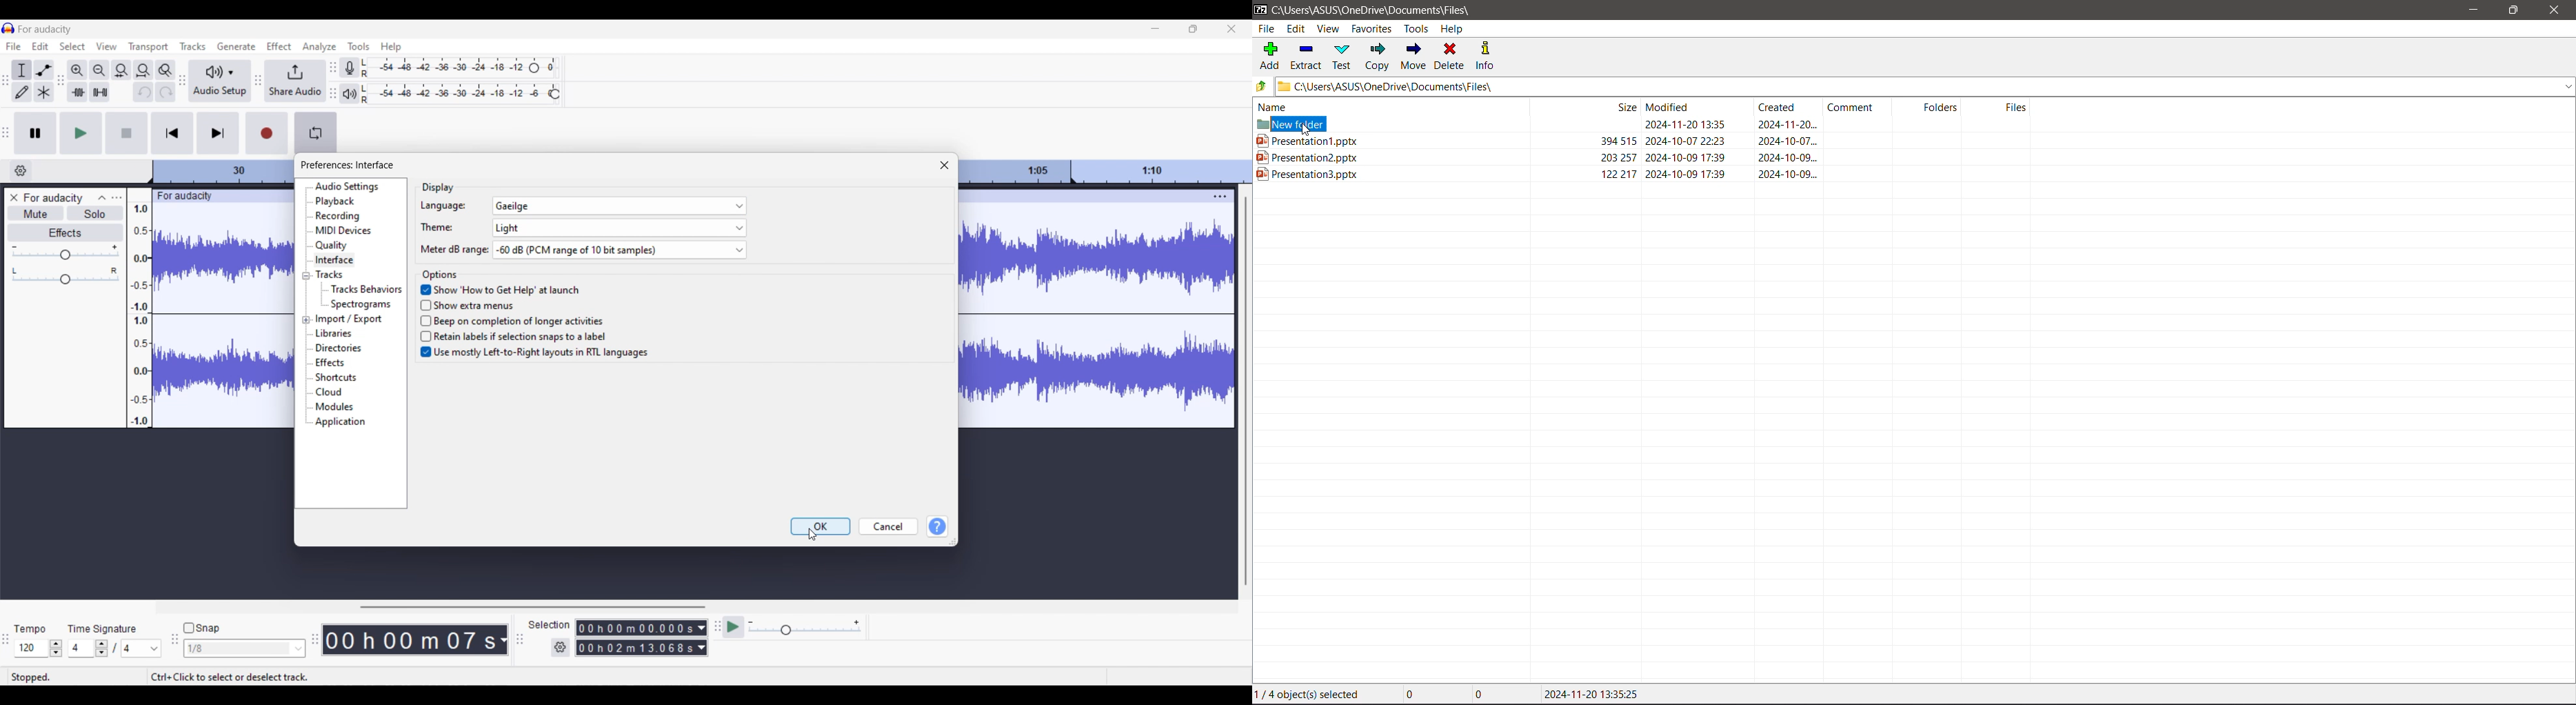 The width and height of the screenshot is (2576, 728). What do you see at coordinates (519, 336) in the screenshot?
I see `Retain labels if selection snaps to a label` at bounding box center [519, 336].